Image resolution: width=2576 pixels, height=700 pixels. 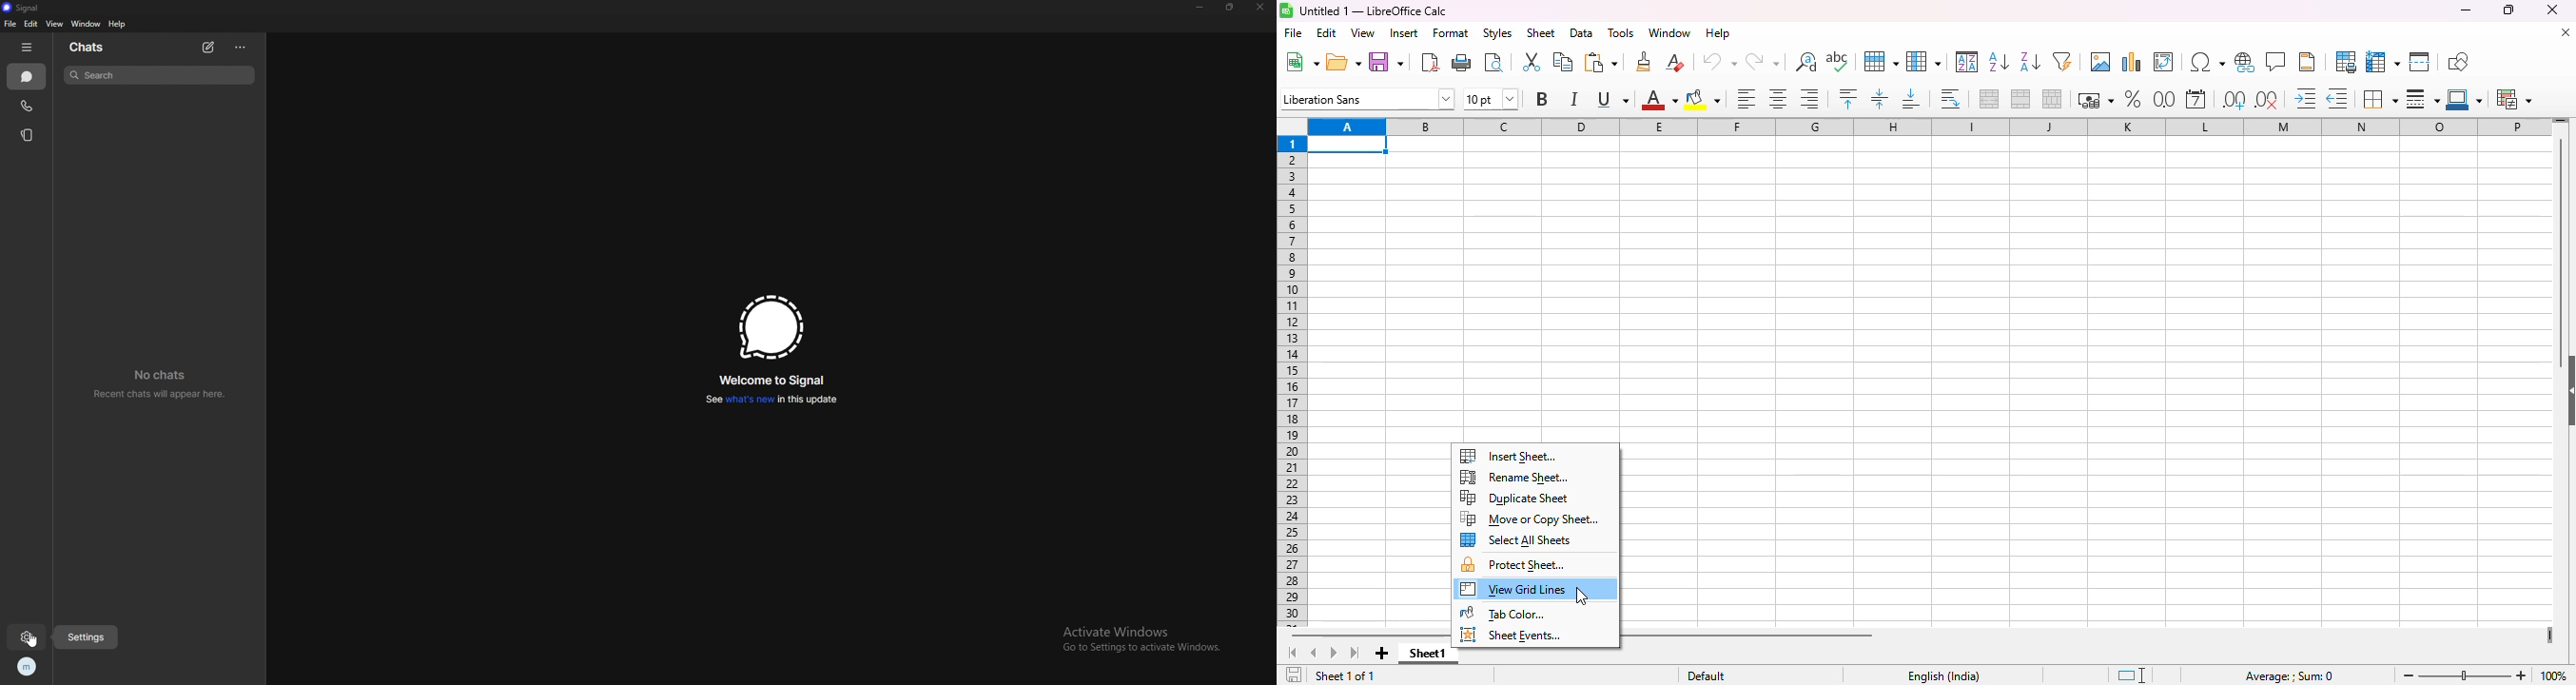 What do you see at coordinates (1512, 563) in the screenshot?
I see `protect sheet` at bounding box center [1512, 563].